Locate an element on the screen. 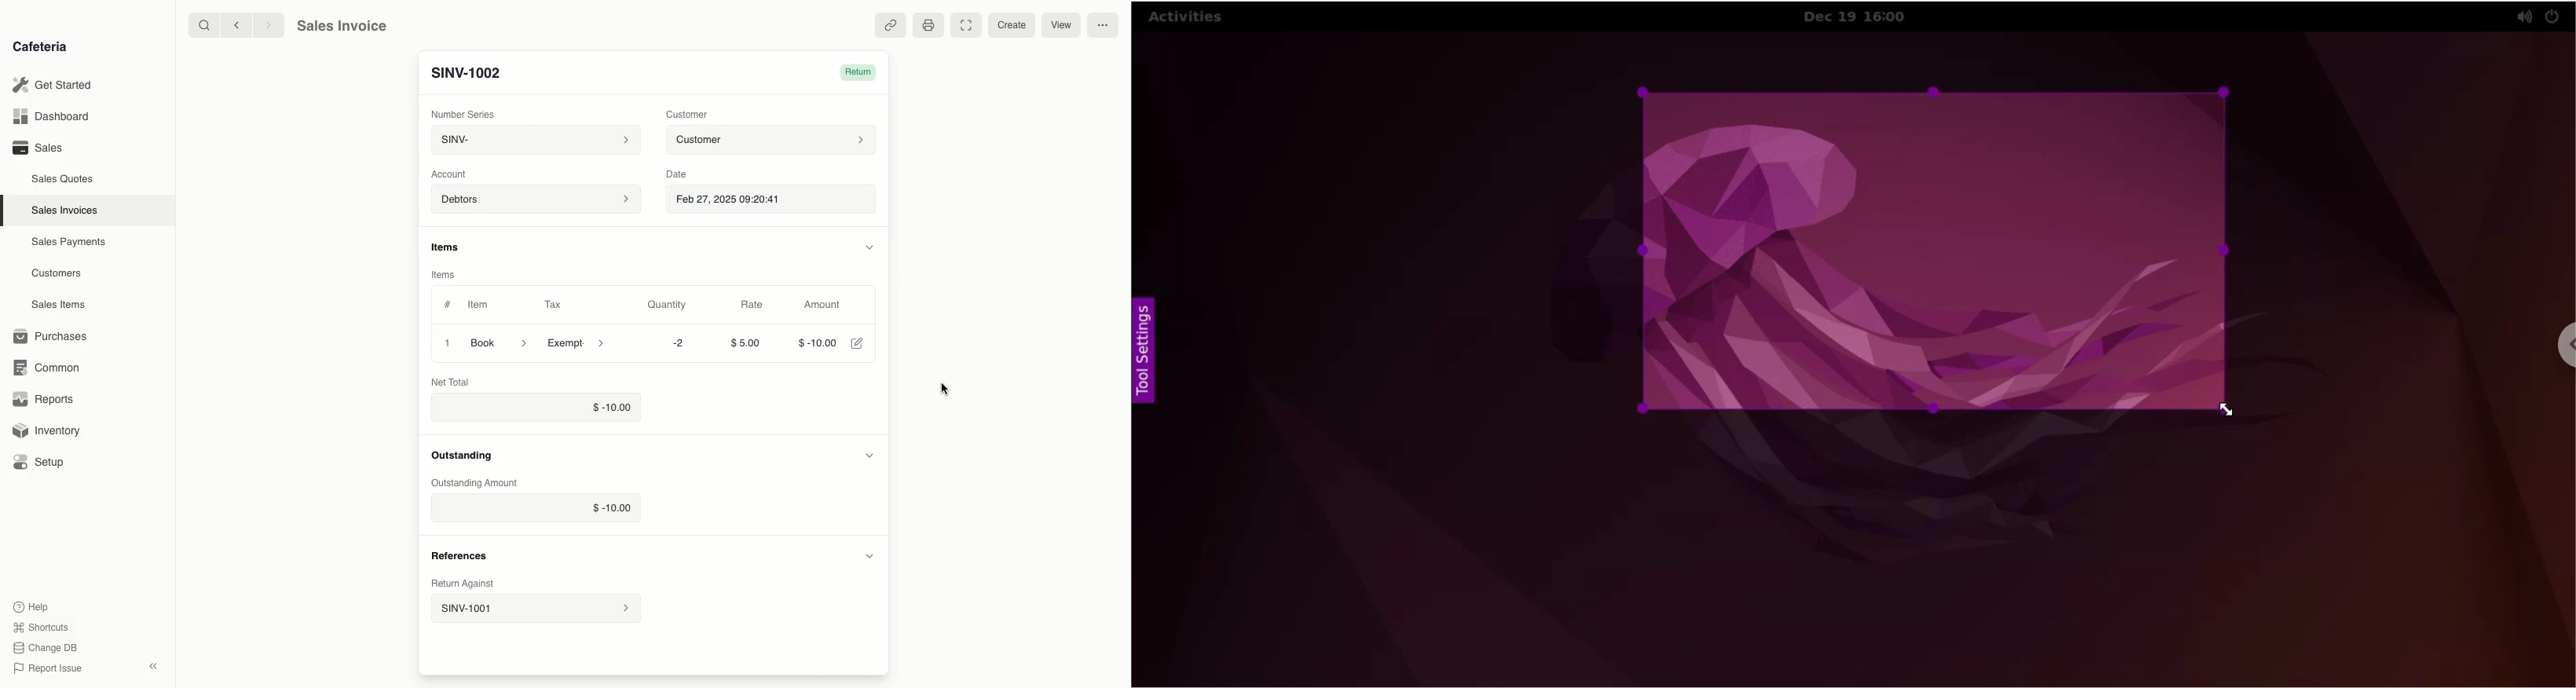  Items is located at coordinates (448, 247).